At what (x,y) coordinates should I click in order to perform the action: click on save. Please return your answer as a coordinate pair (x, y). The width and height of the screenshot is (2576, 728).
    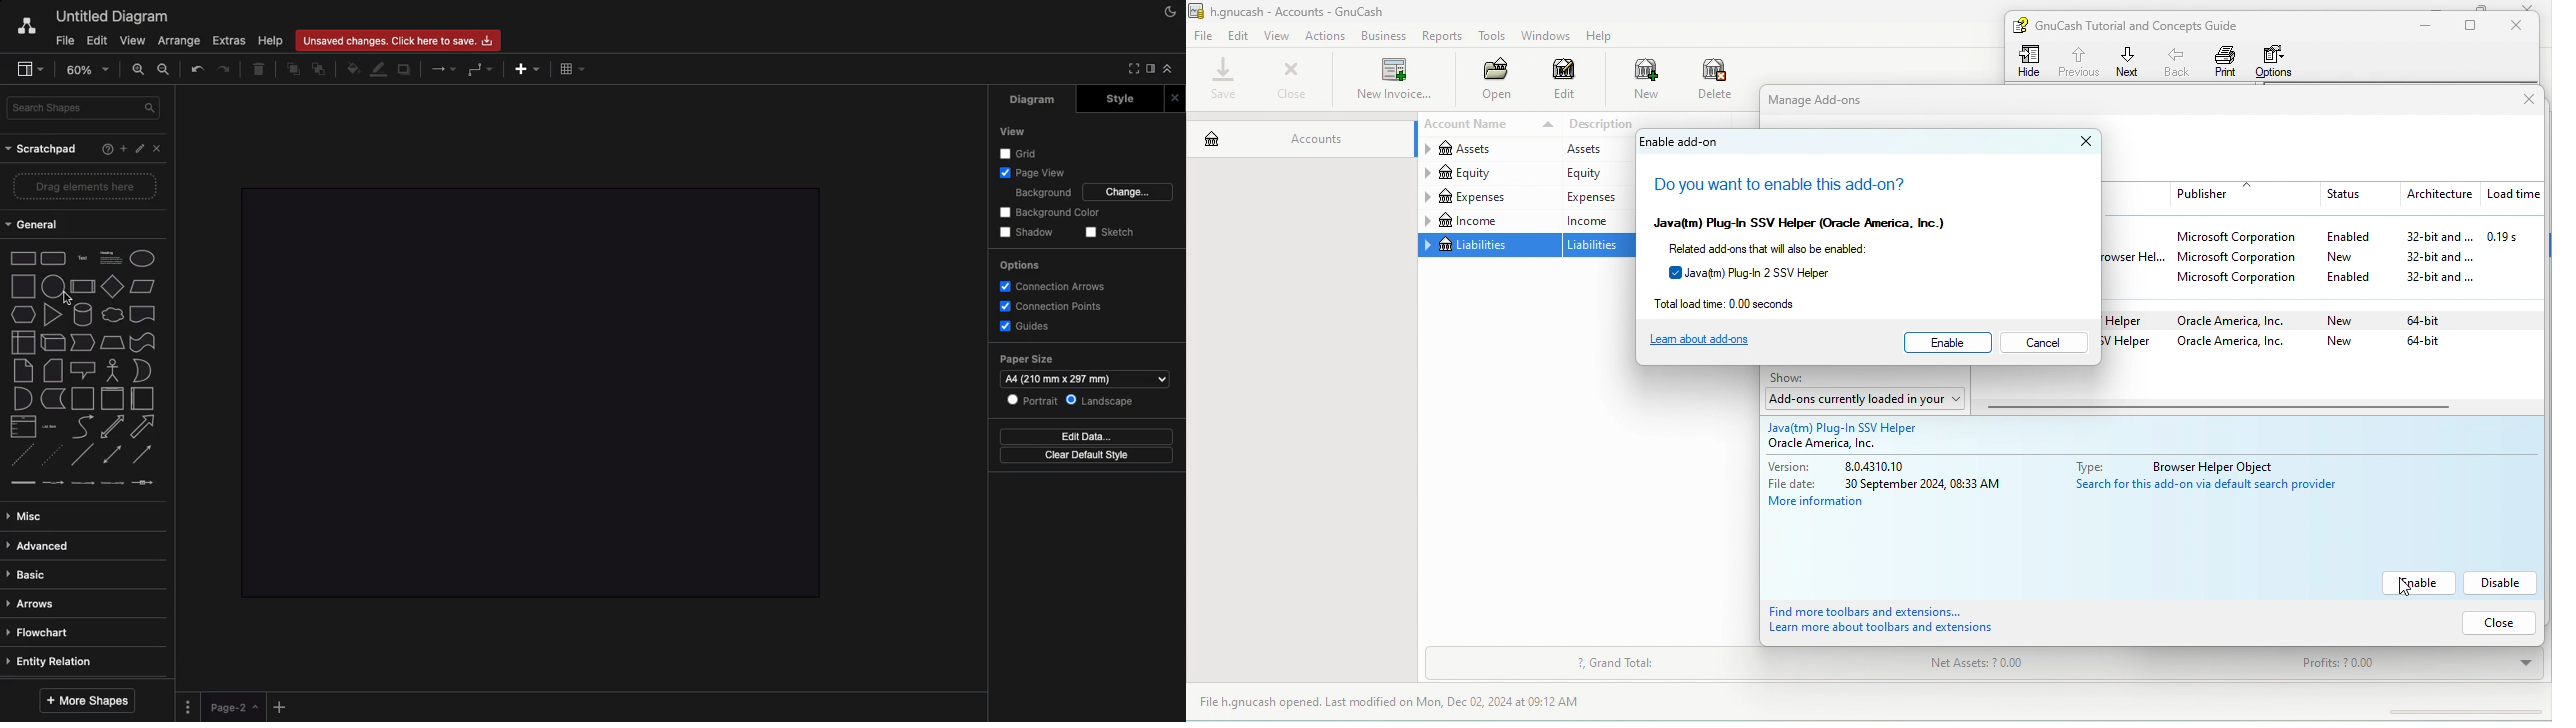
    Looking at the image, I should click on (1225, 80).